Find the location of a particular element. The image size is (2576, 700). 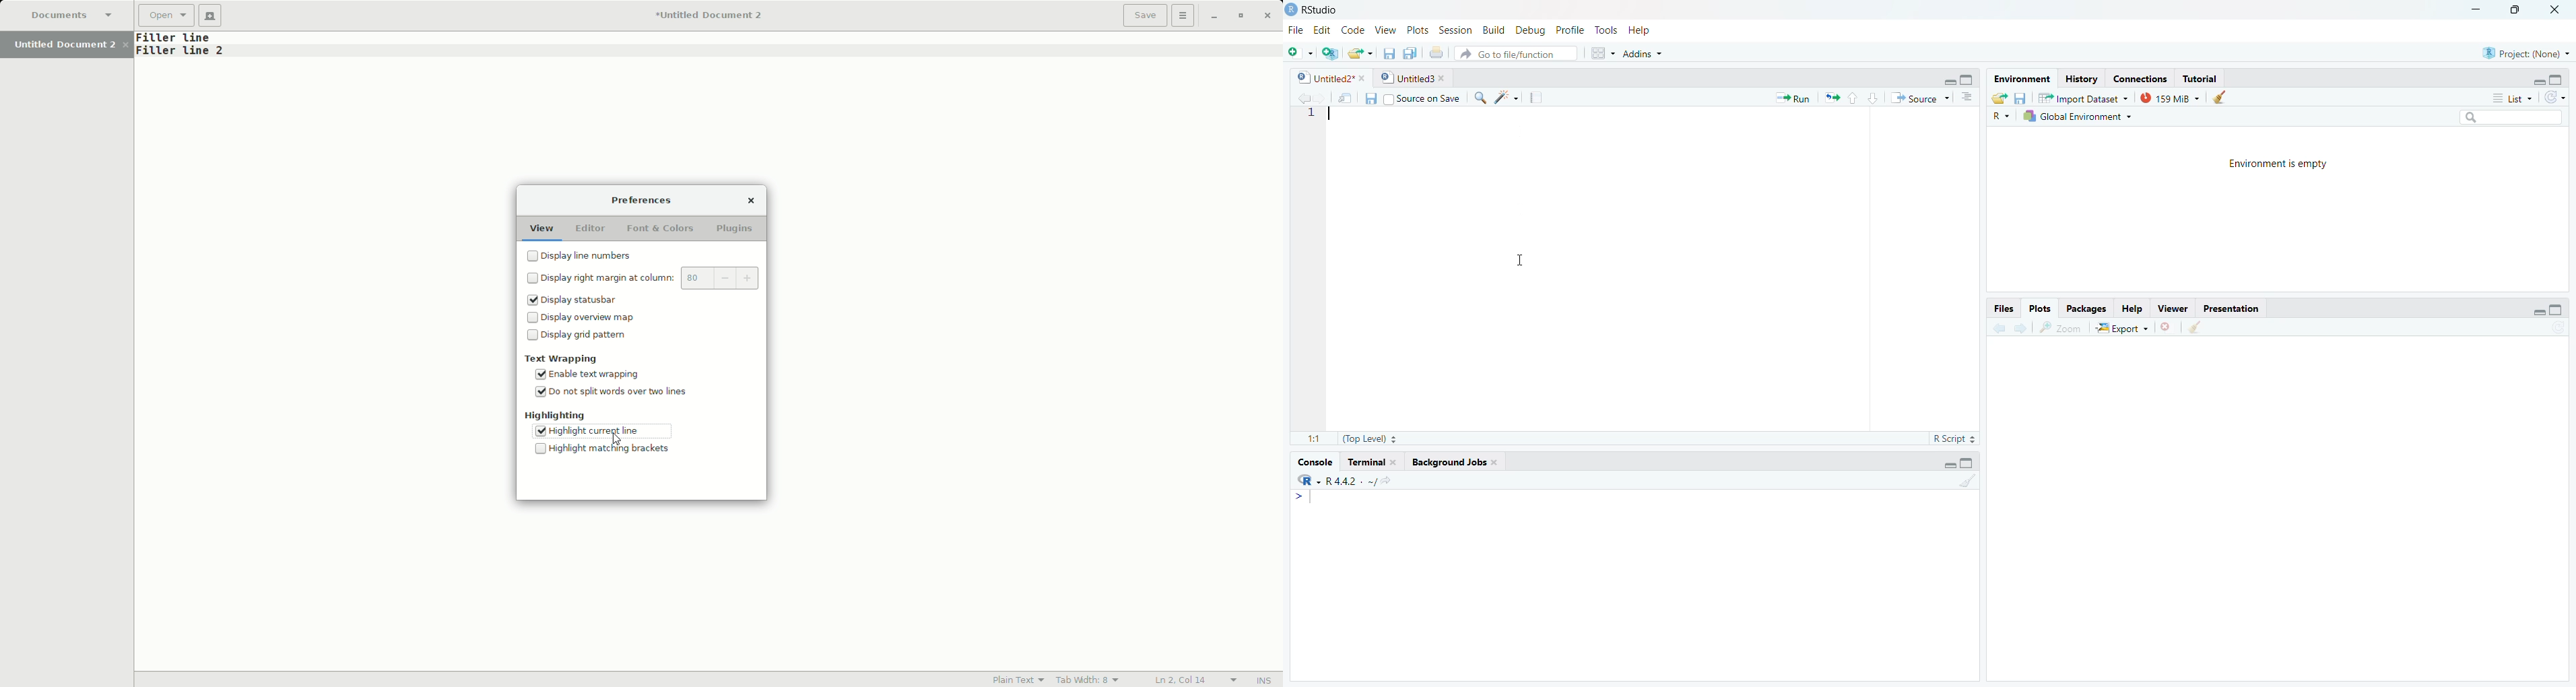

Code Tools is located at coordinates (1507, 97).